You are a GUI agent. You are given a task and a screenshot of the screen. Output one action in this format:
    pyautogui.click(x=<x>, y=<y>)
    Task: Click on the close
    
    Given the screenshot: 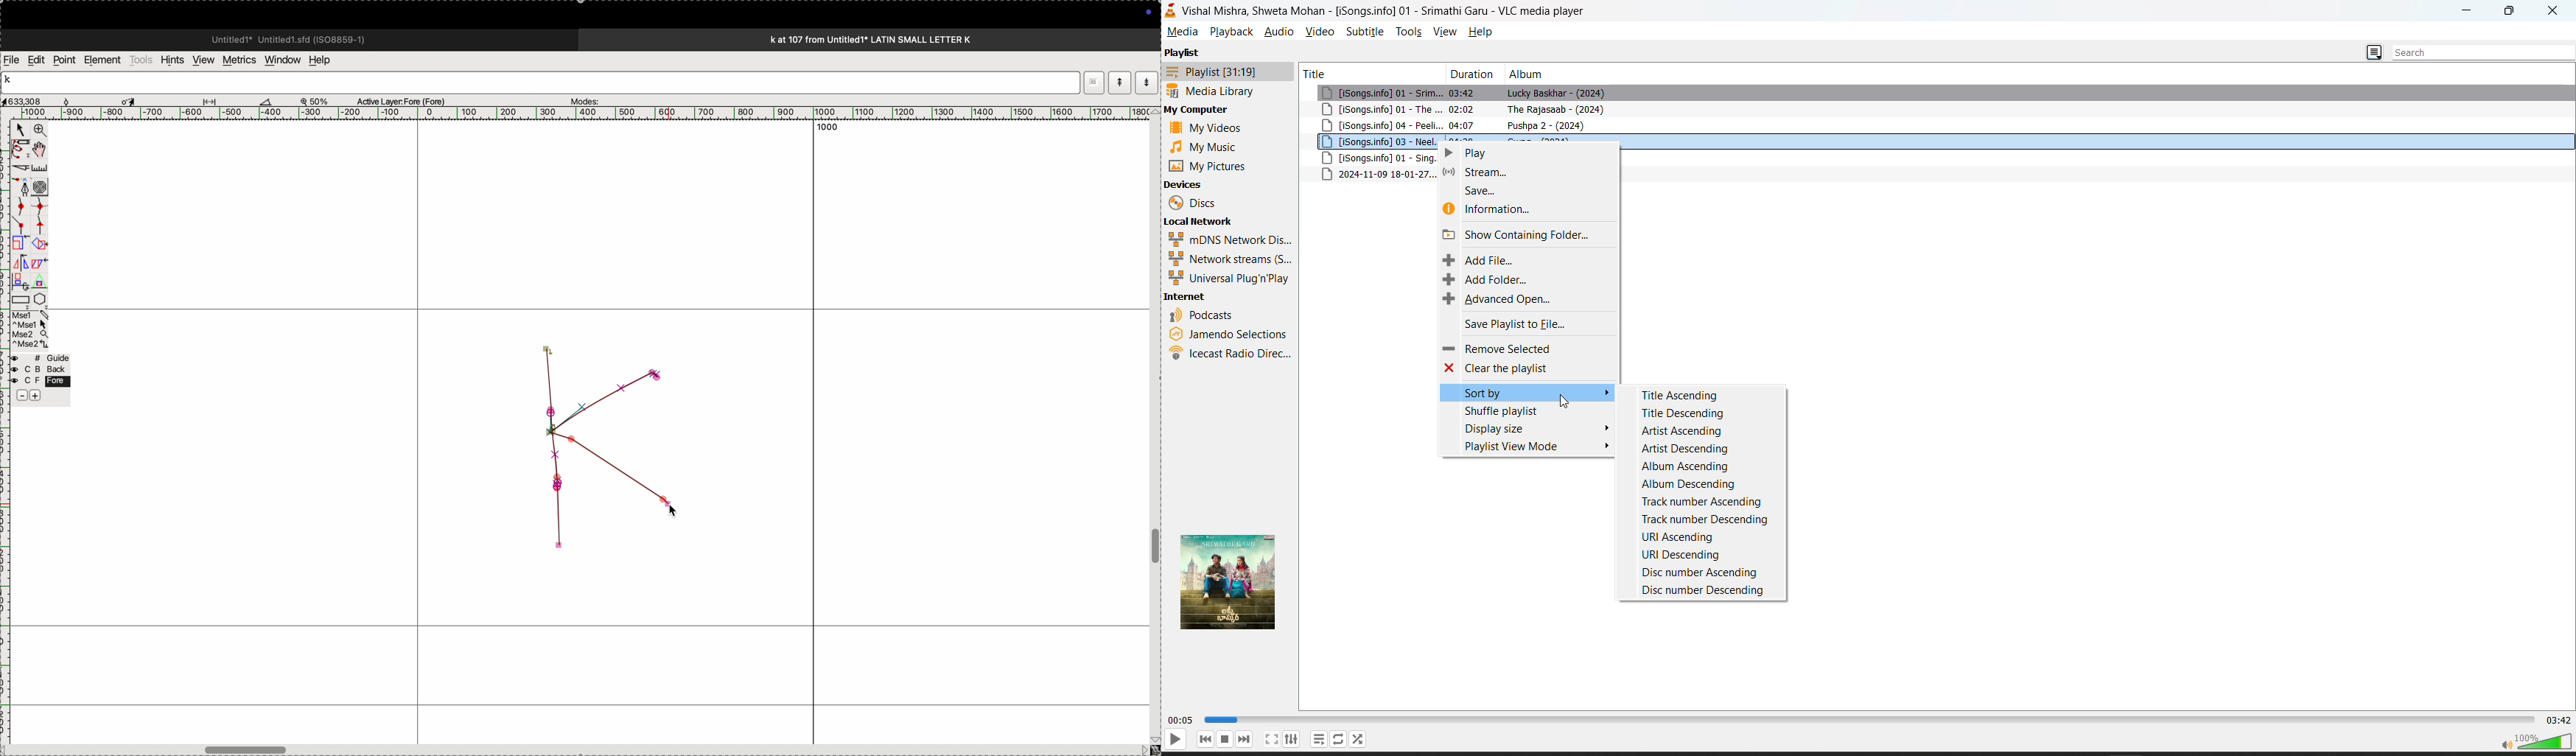 What is the action you would take?
    pyautogui.click(x=2558, y=10)
    